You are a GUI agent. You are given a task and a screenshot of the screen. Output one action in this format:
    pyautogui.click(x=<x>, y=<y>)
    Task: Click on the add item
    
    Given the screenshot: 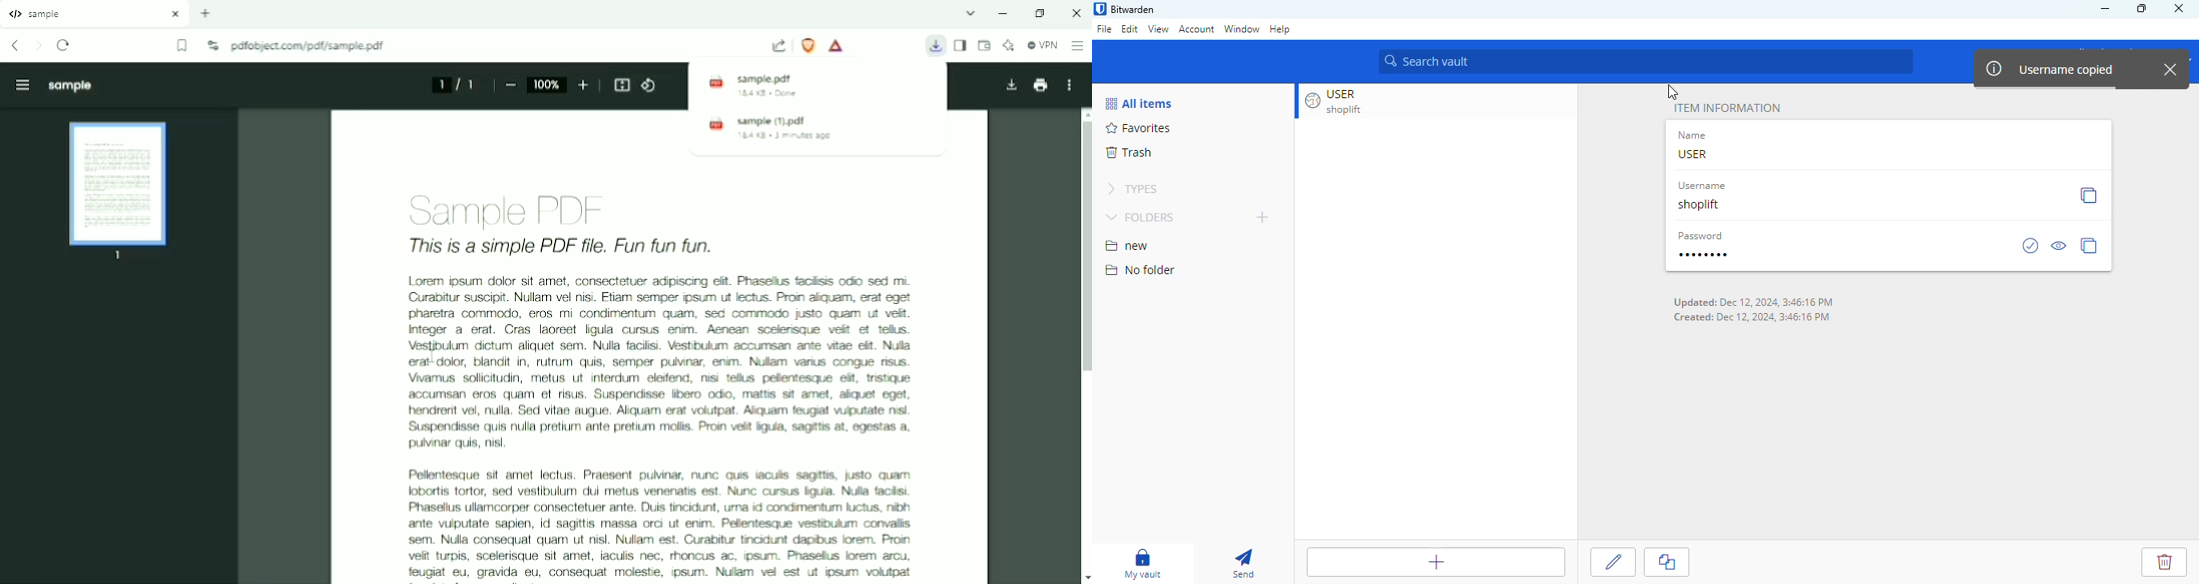 What is the action you would take?
    pyautogui.click(x=1435, y=561)
    